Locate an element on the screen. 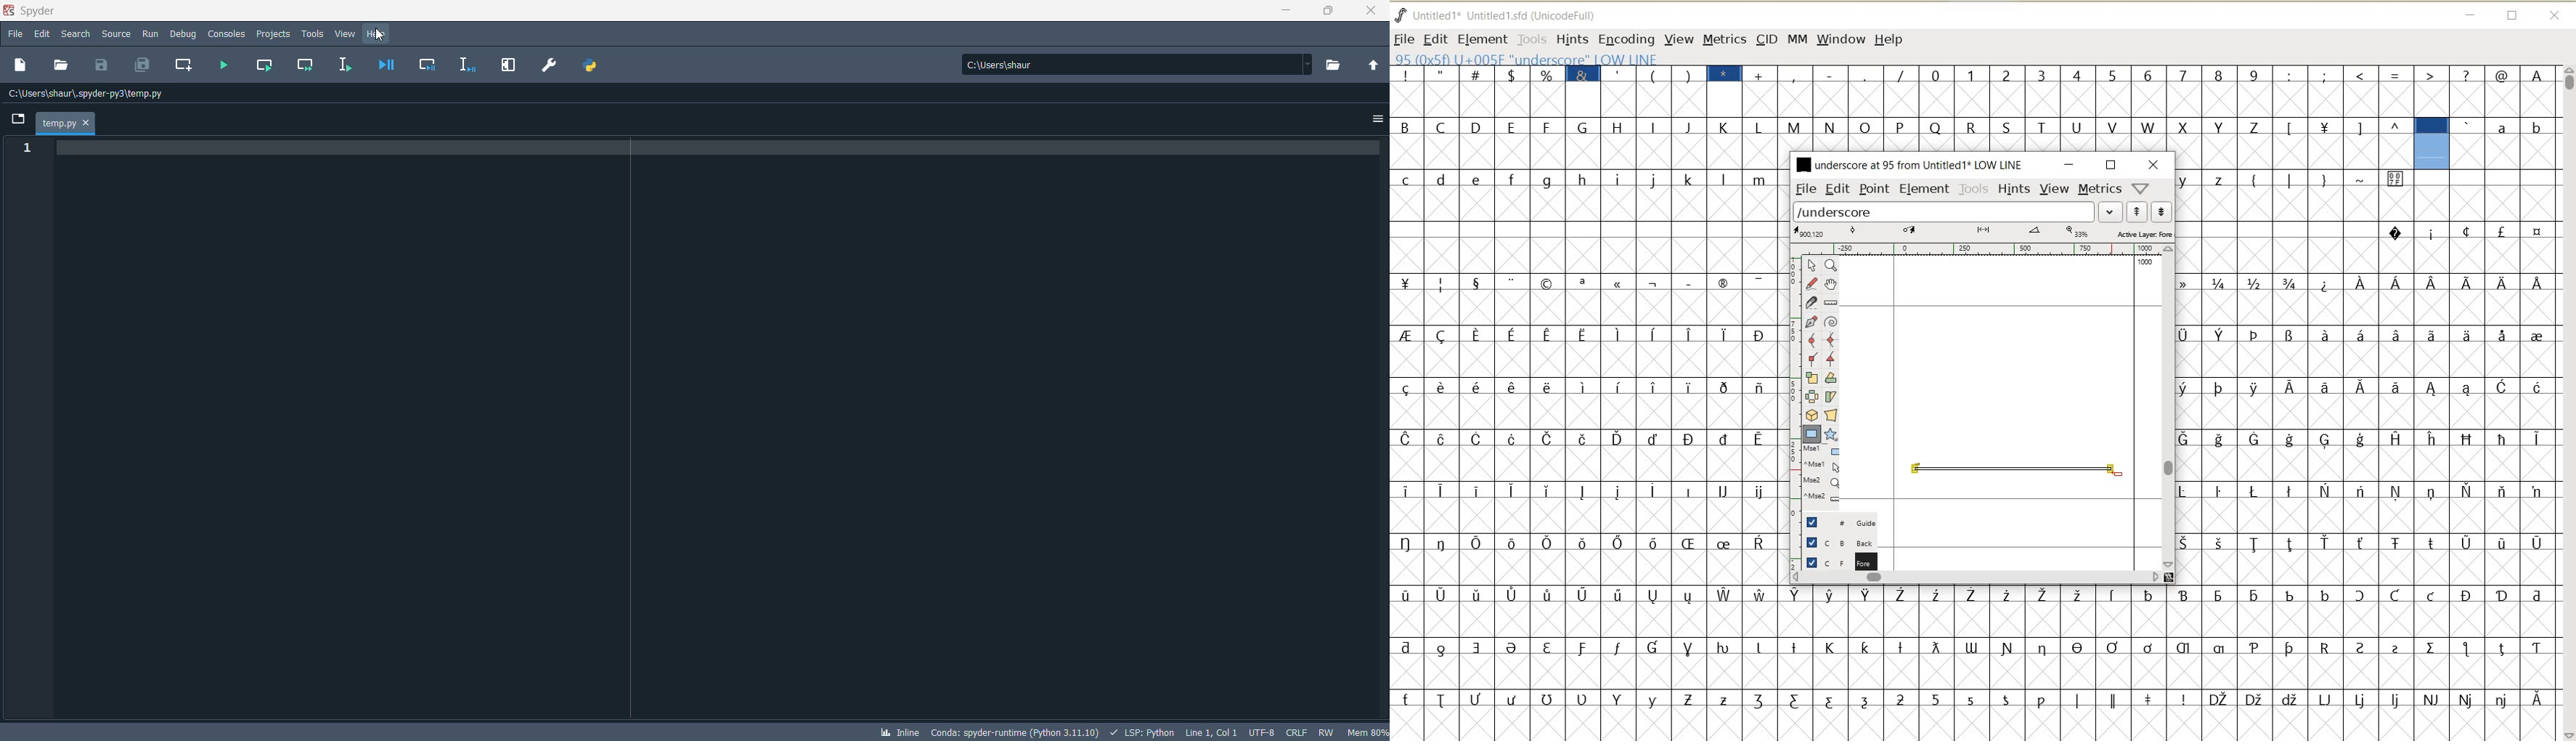  path is located at coordinates (1131, 64).